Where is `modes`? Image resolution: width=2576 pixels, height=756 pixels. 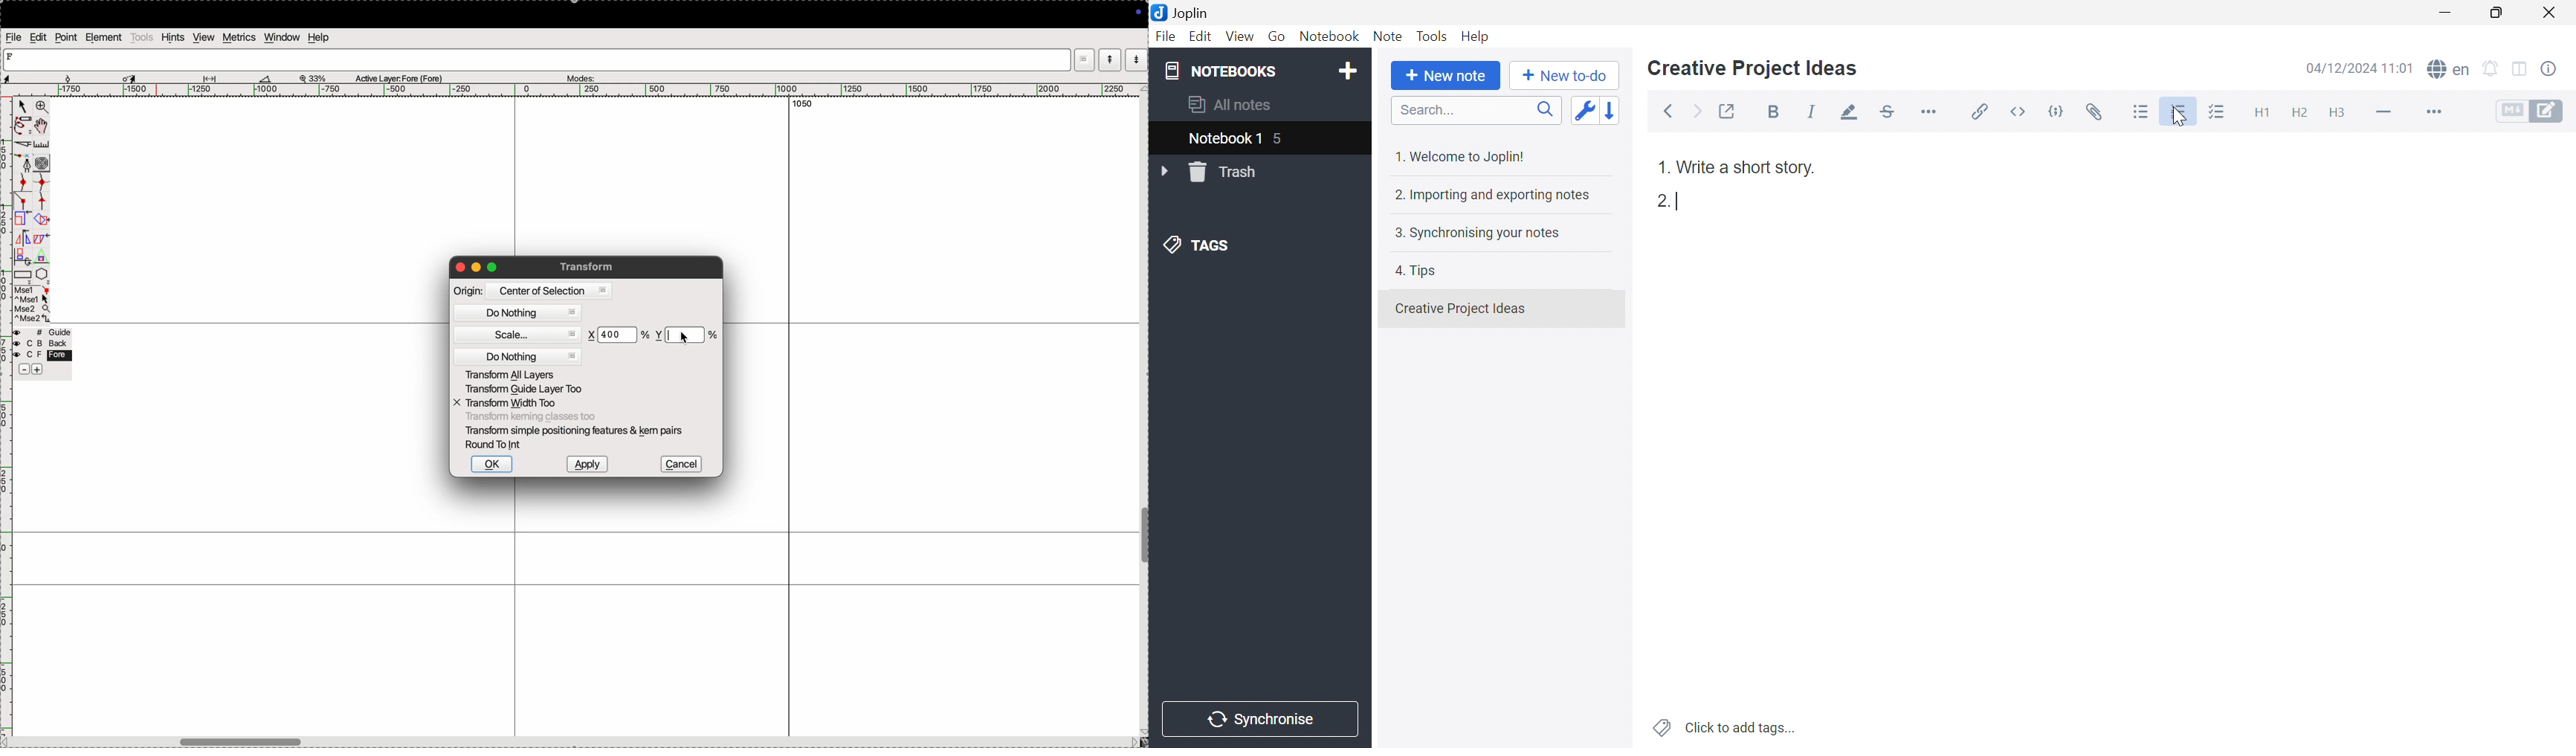
modes is located at coordinates (580, 76).